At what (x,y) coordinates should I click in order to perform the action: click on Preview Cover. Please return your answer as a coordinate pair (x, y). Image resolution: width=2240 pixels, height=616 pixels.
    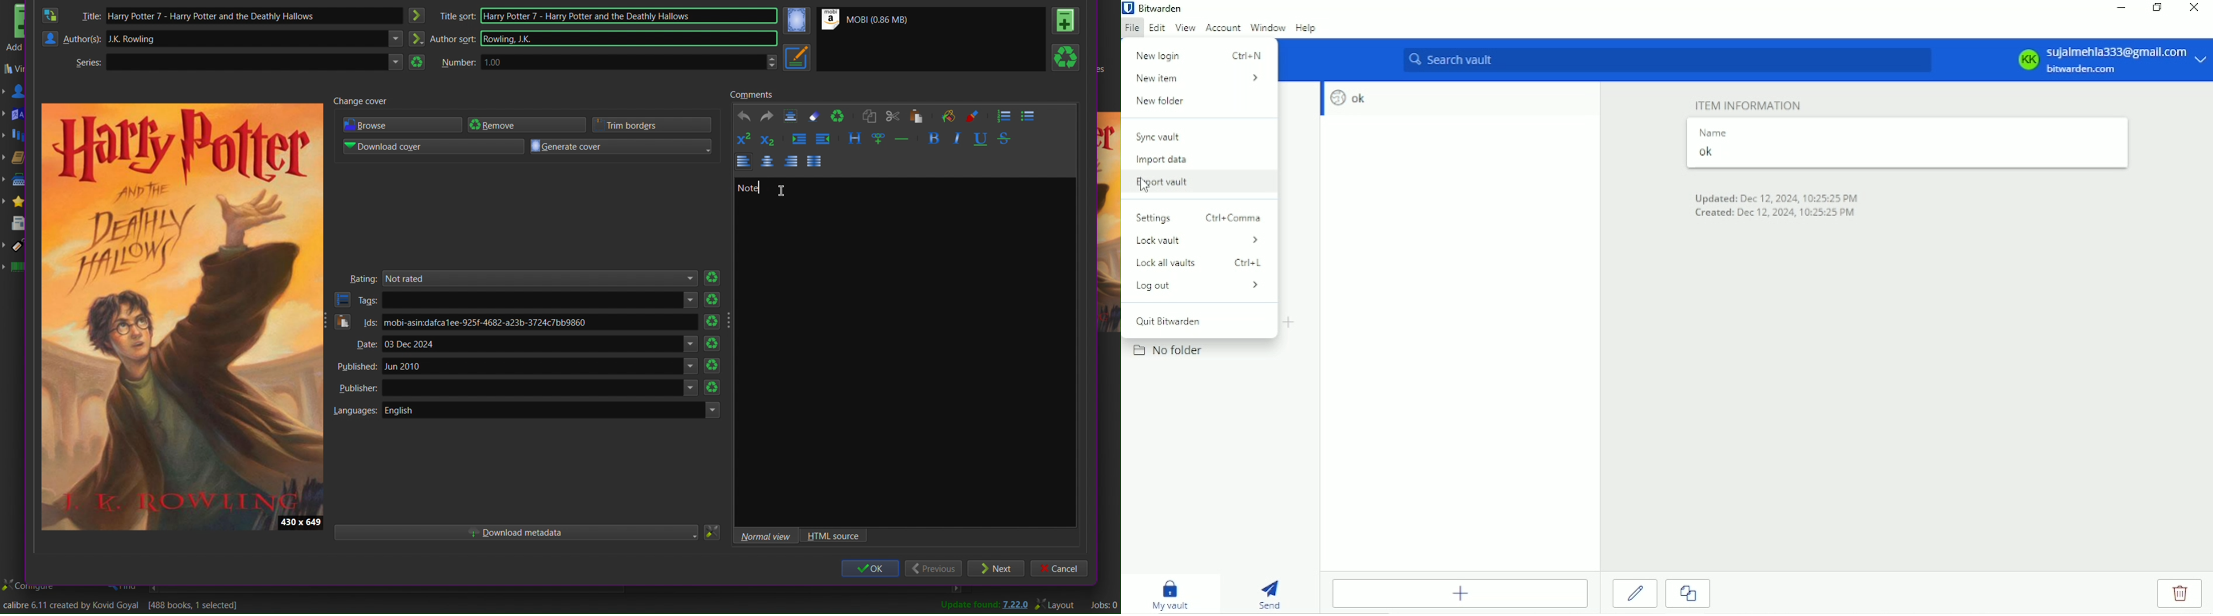
    Looking at the image, I should click on (182, 316).